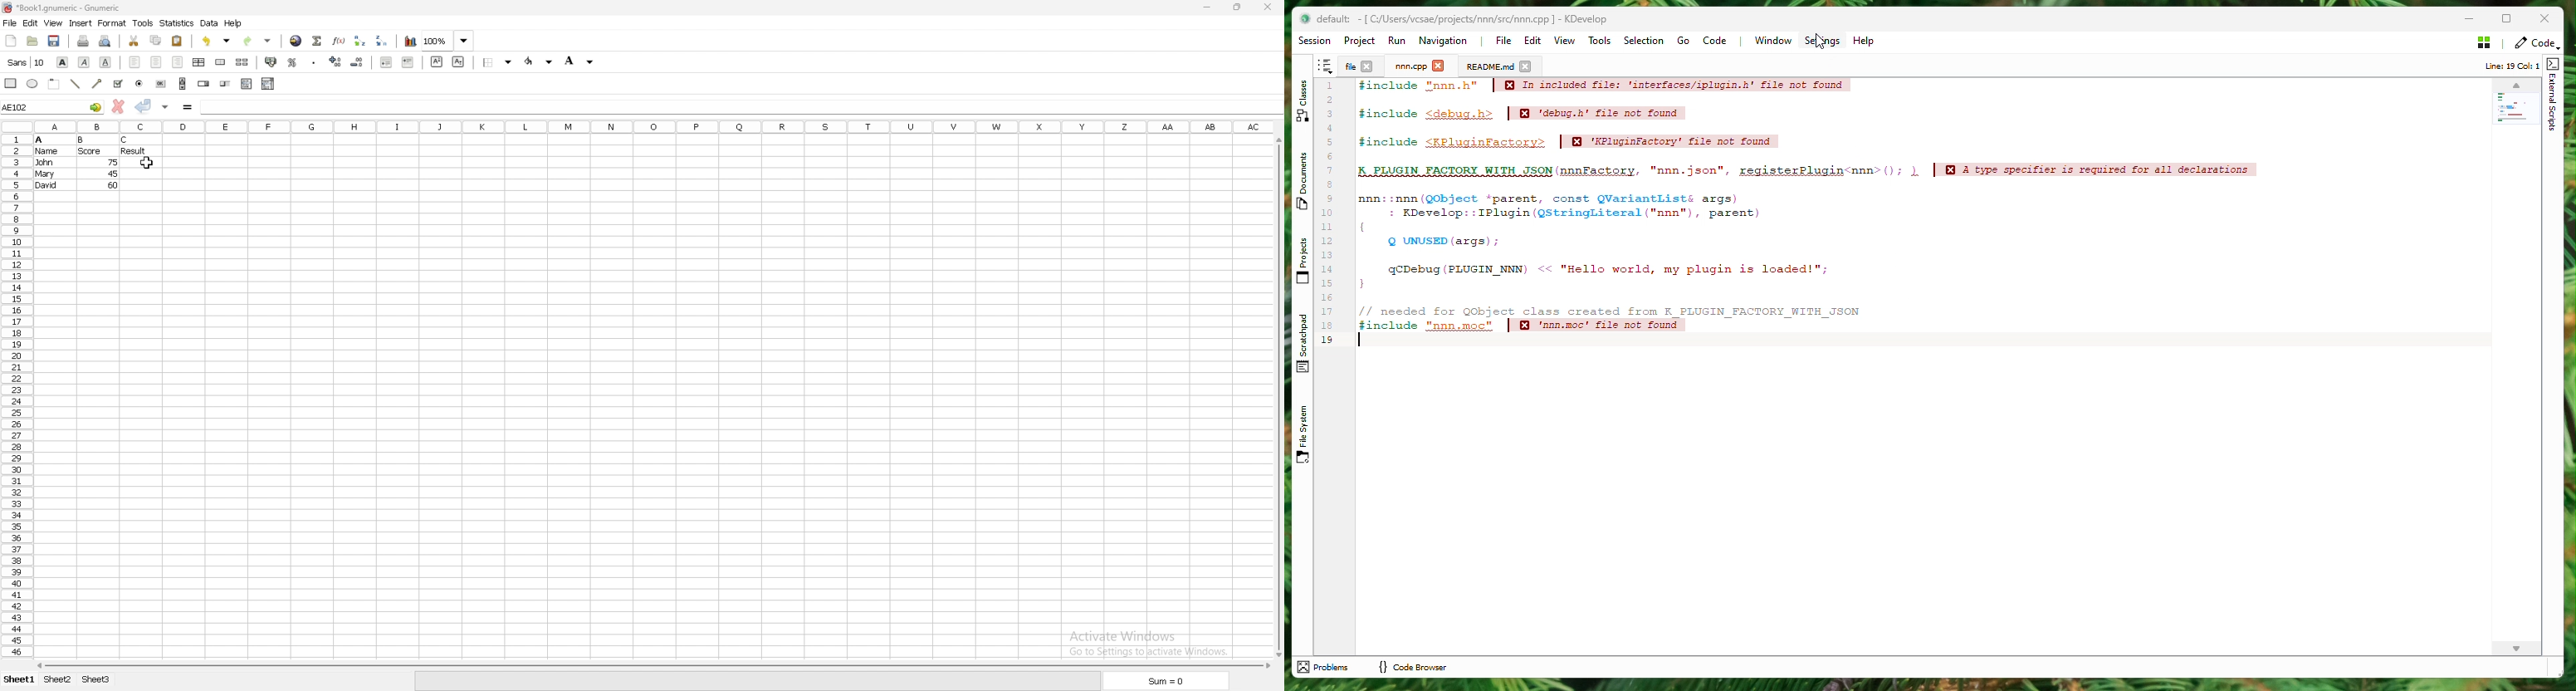 This screenshot has width=2576, height=700. Describe the element at coordinates (75, 84) in the screenshot. I see `line` at that location.